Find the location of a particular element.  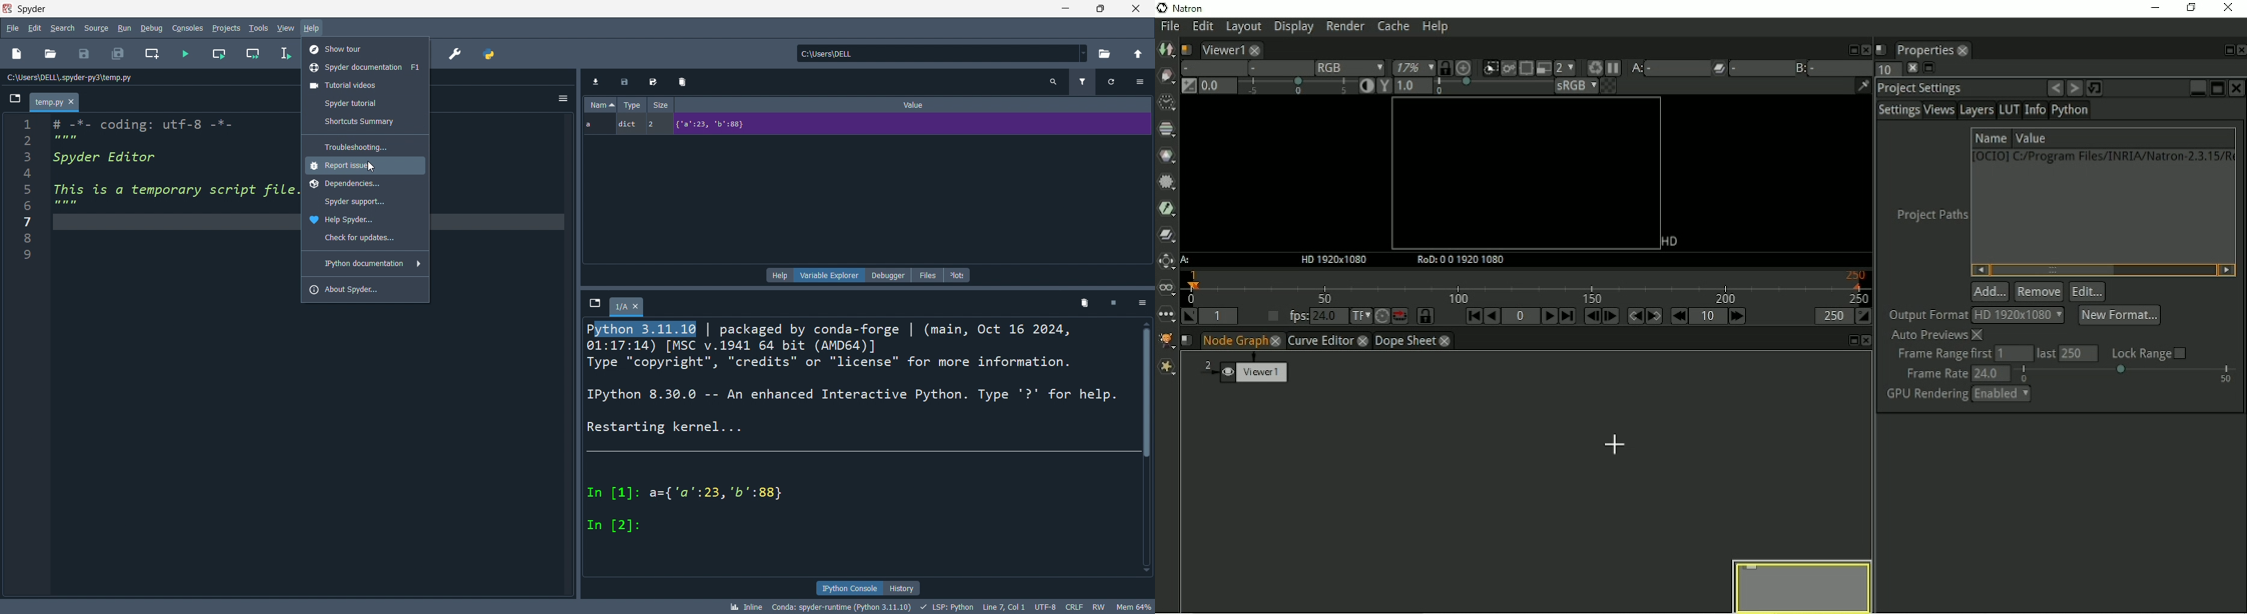

open file is located at coordinates (52, 56).